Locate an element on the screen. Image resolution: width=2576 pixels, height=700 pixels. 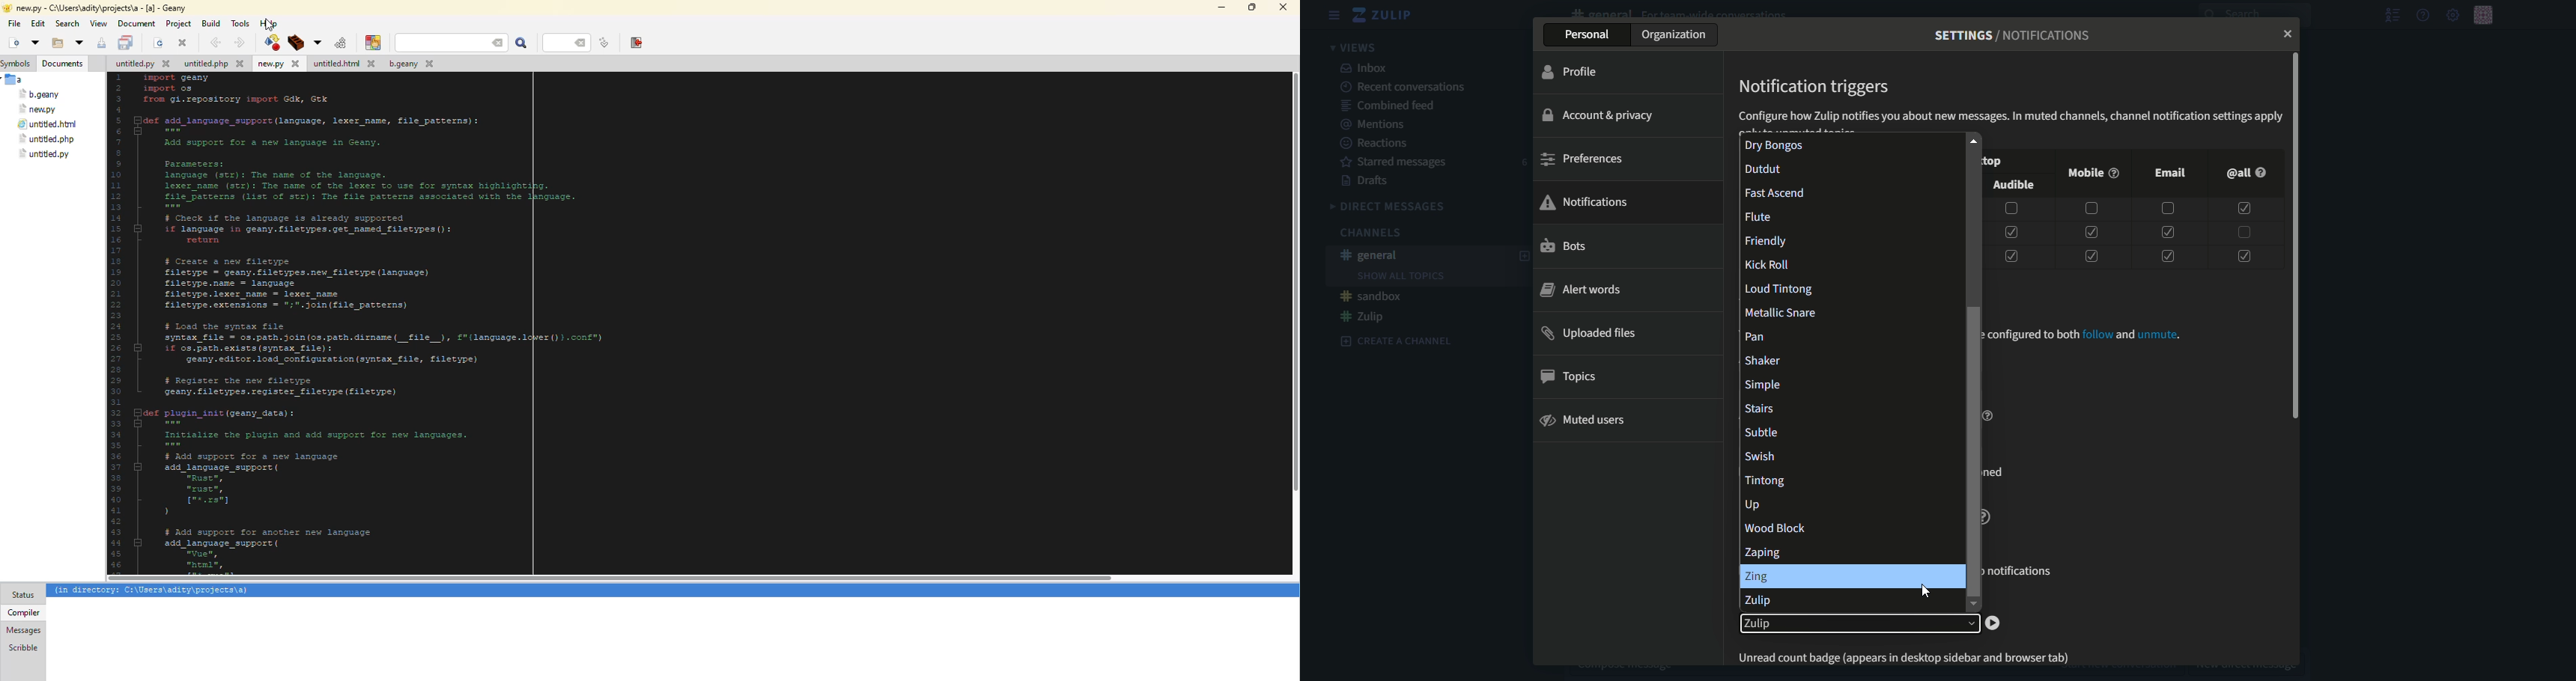
Drafts is located at coordinates (1368, 182).